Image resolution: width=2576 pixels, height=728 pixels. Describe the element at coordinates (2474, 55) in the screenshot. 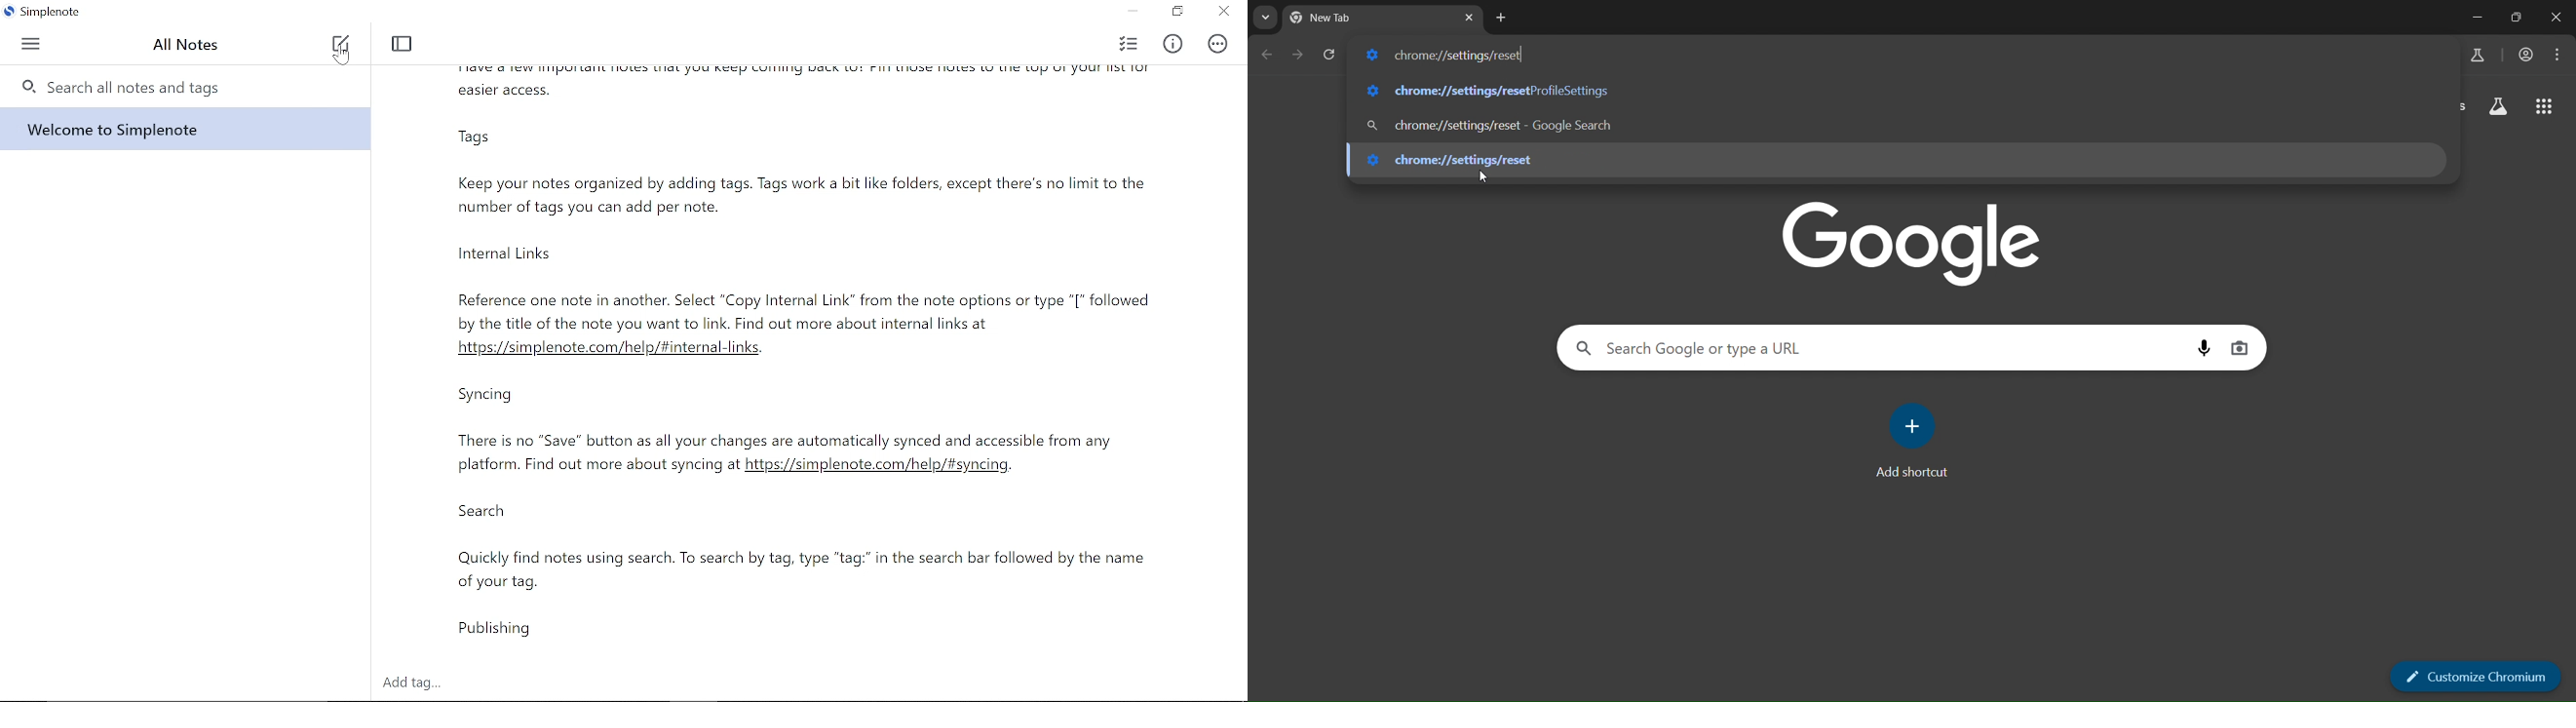

I see `search labs` at that location.